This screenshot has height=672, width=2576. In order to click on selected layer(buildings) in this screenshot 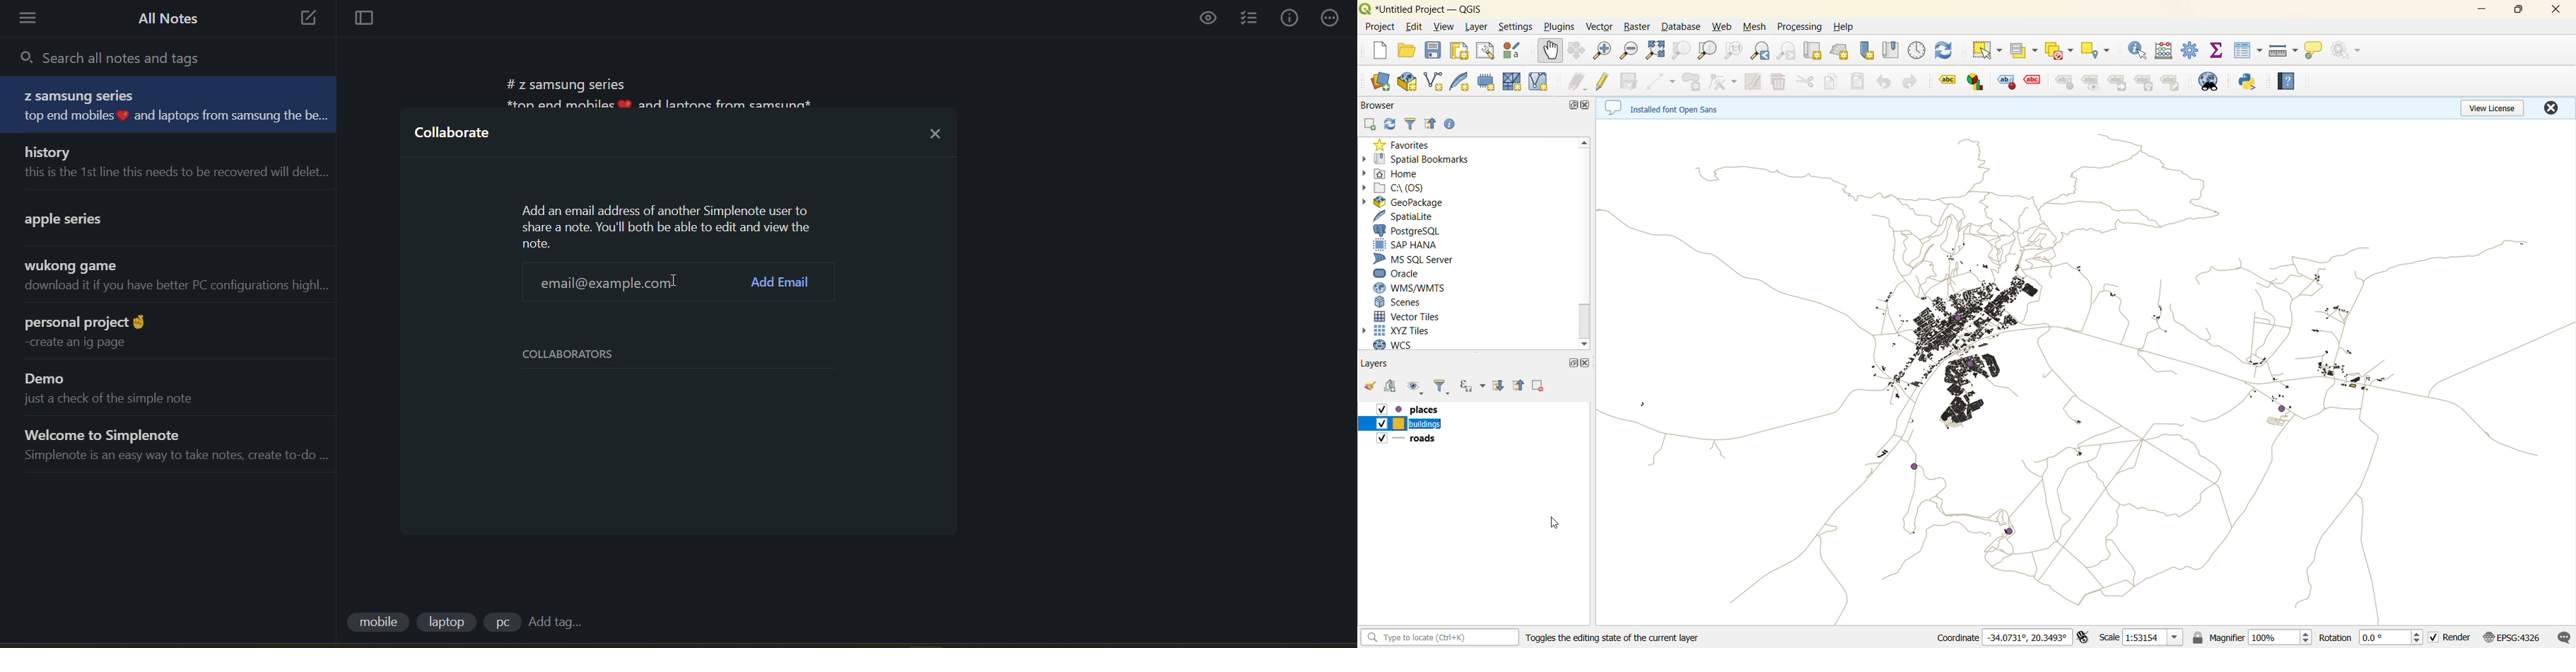, I will do `click(1404, 424)`.